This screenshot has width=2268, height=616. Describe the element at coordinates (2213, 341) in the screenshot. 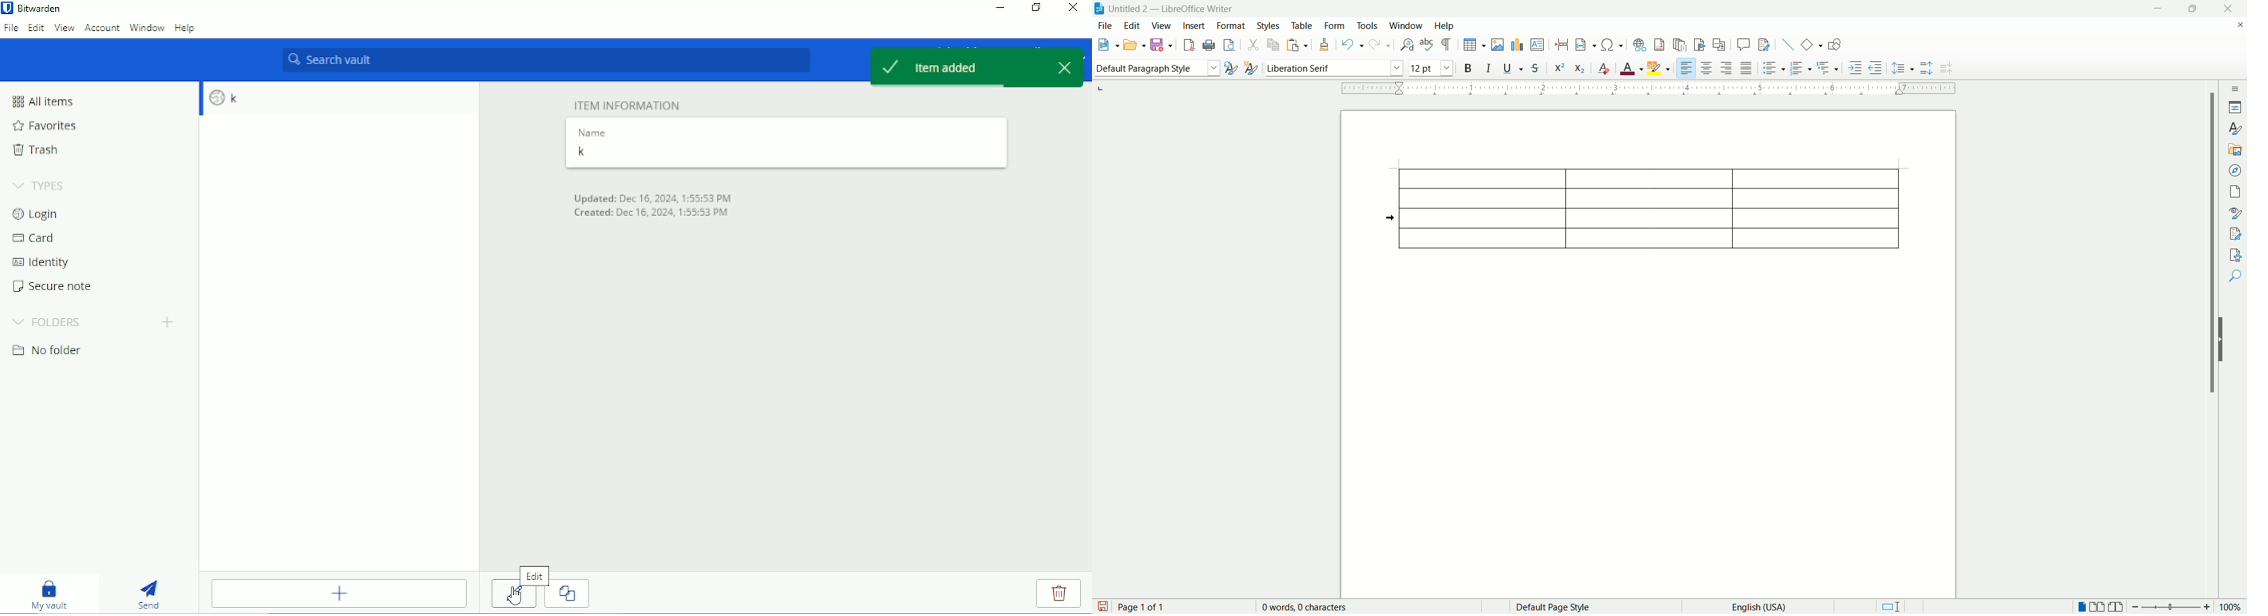

I see `vertical scroll bar` at that location.